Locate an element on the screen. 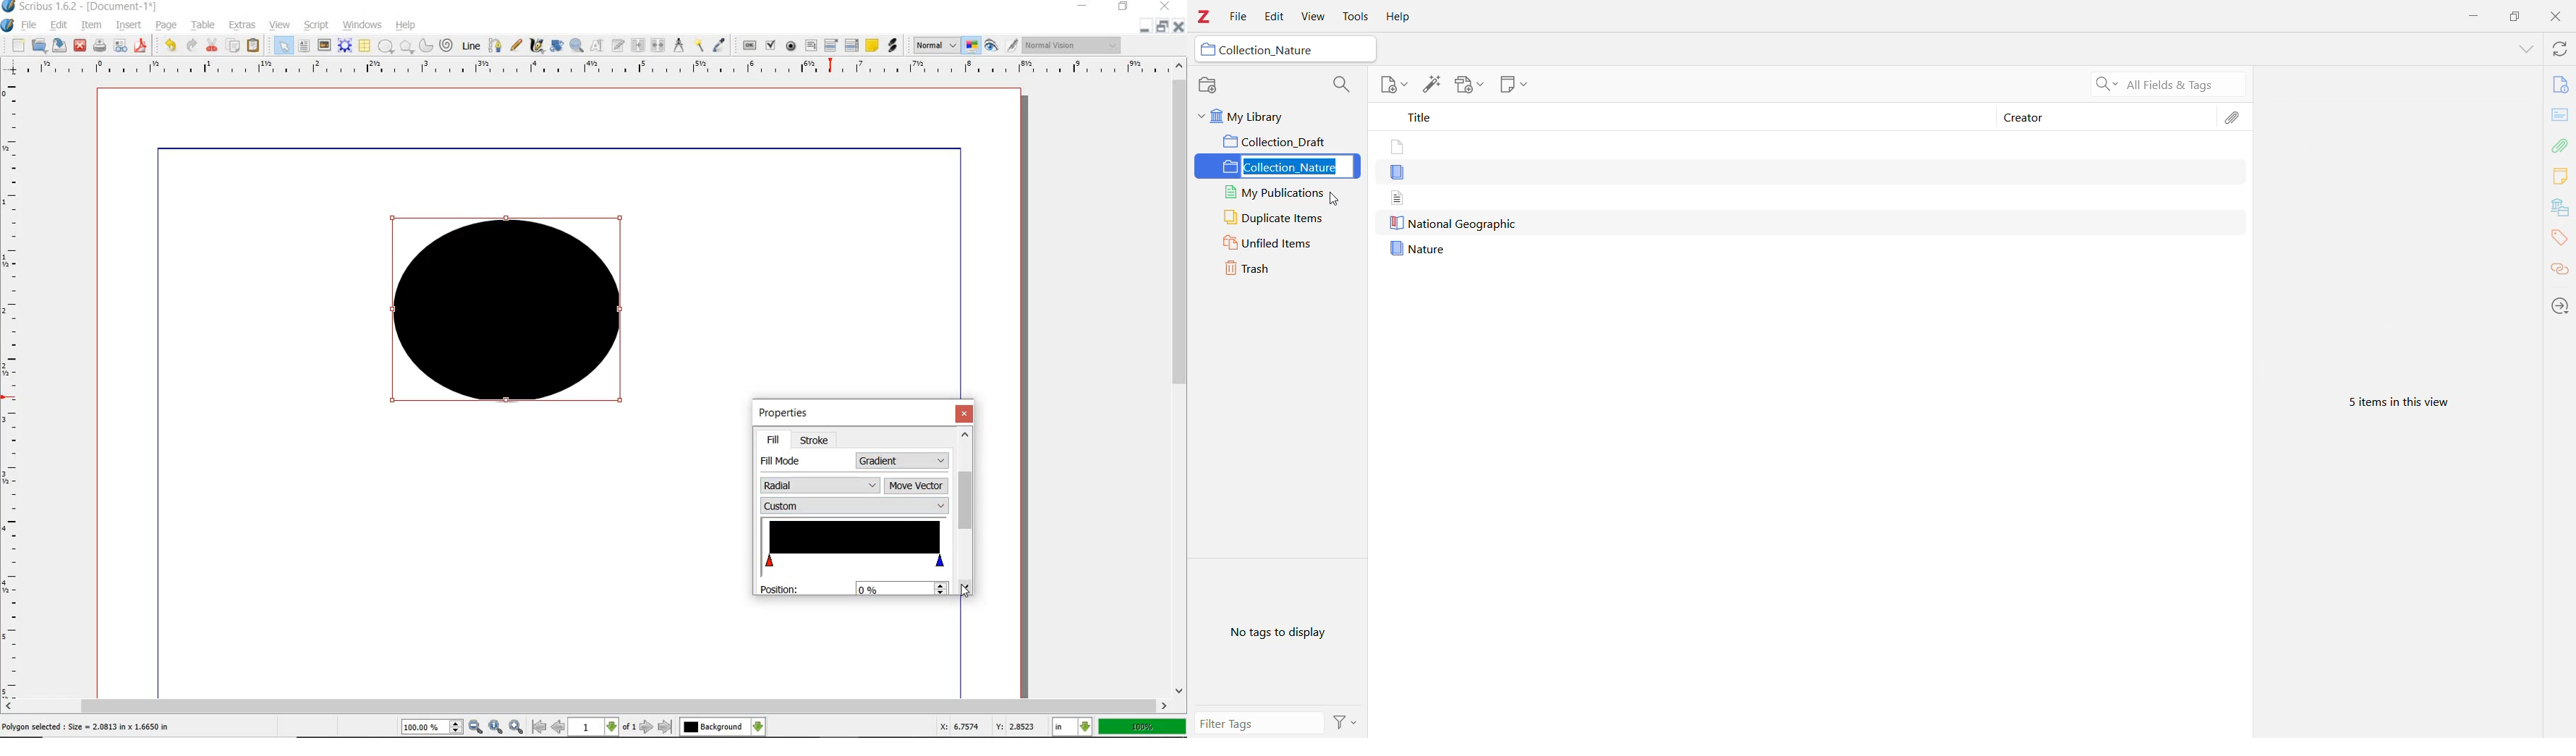 The image size is (2576, 756). RULER is located at coordinates (12, 392).